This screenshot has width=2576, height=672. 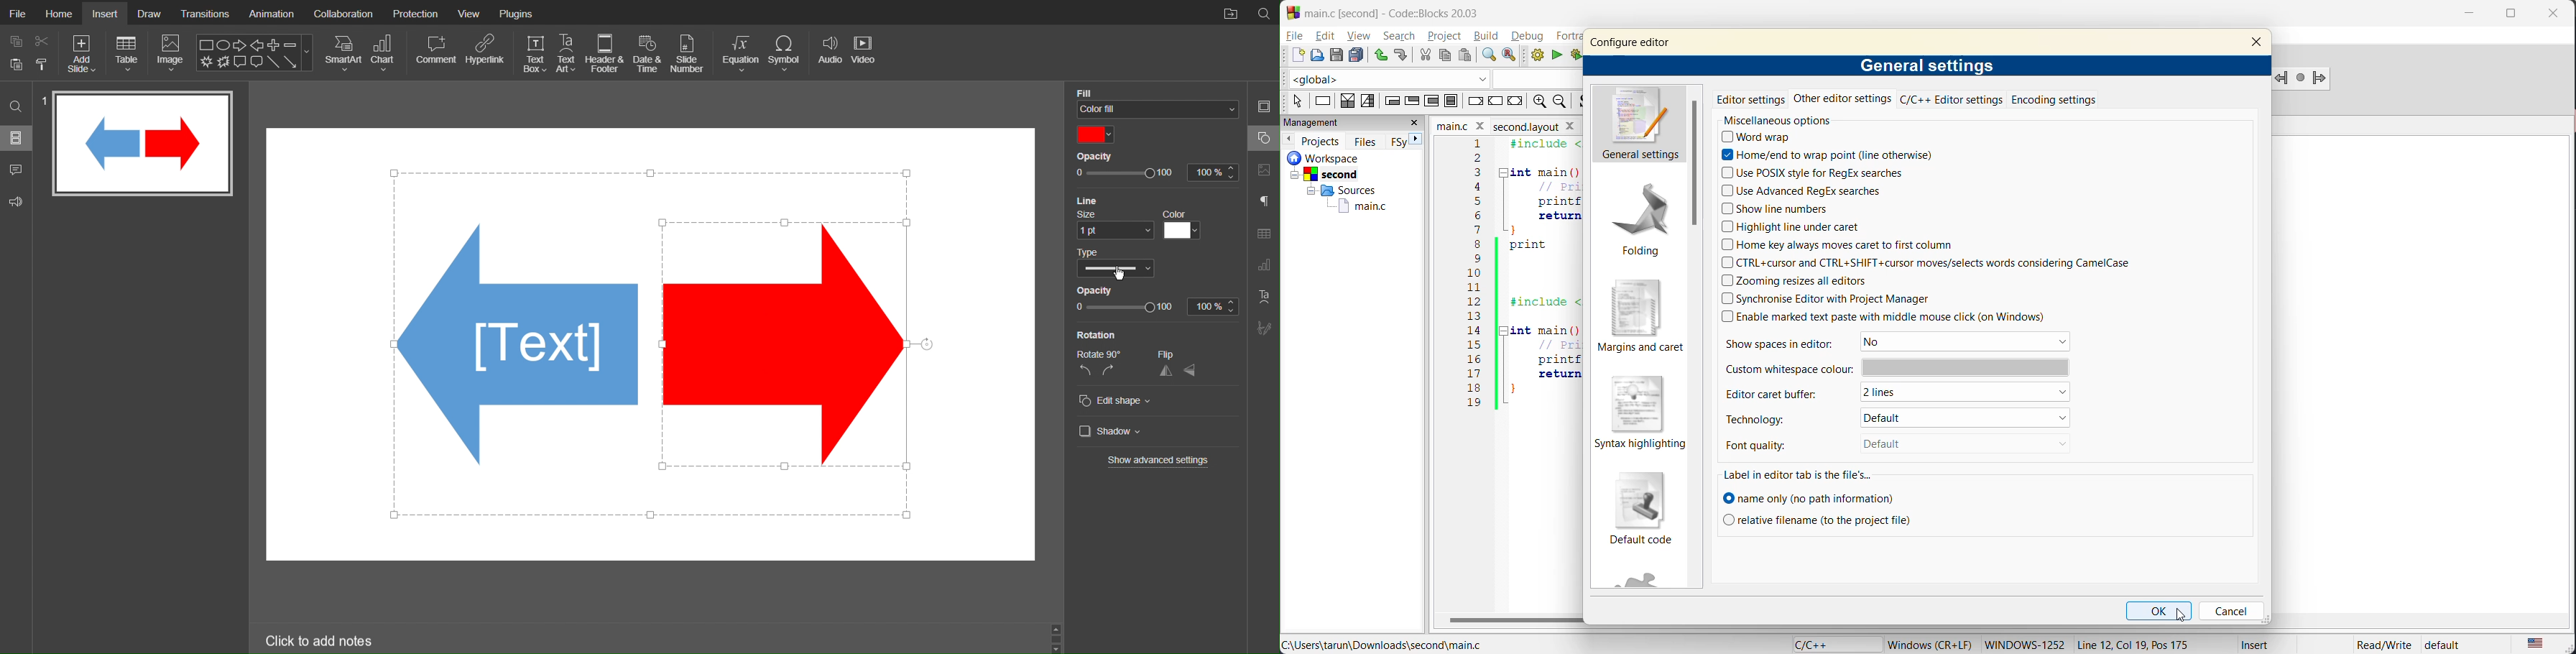 I want to click on enable marked text paste with middle mouse click, so click(x=1896, y=318).